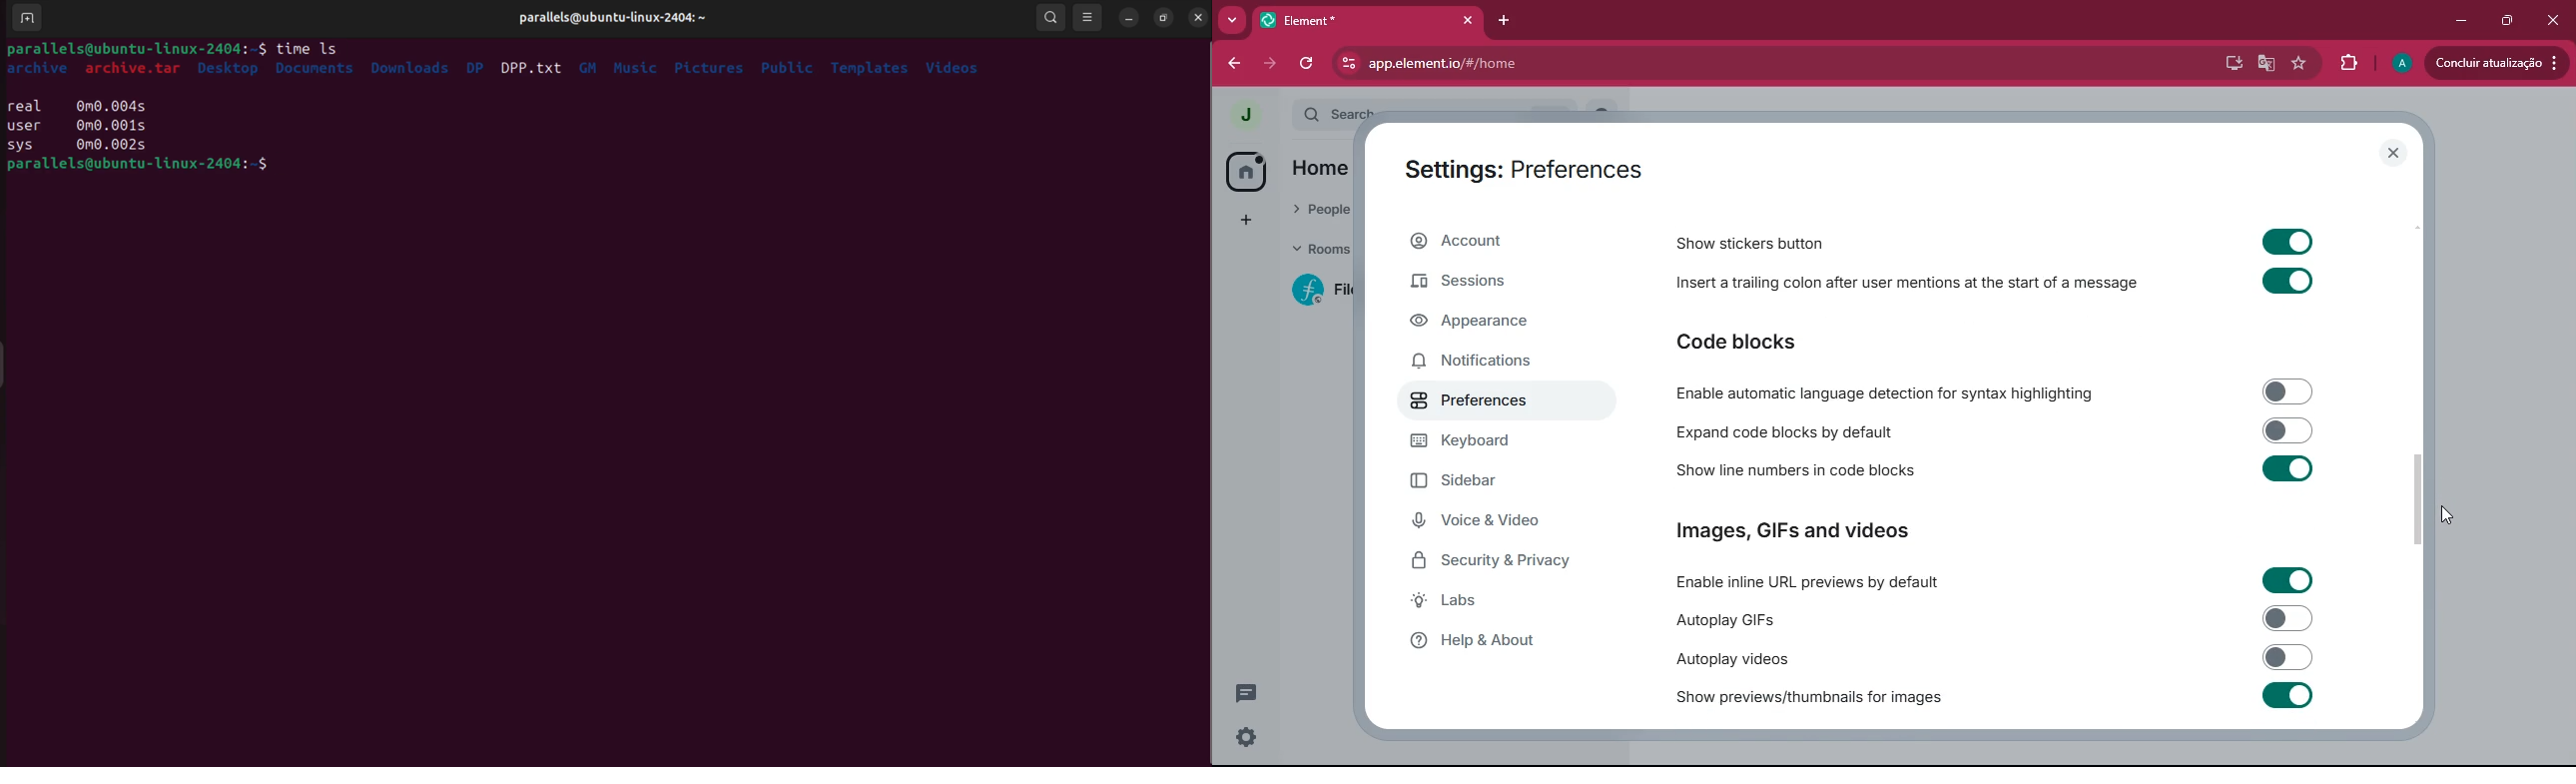 The image size is (2576, 784). What do you see at coordinates (2262, 66) in the screenshot?
I see `google translate` at bounding box center [2262, 66].